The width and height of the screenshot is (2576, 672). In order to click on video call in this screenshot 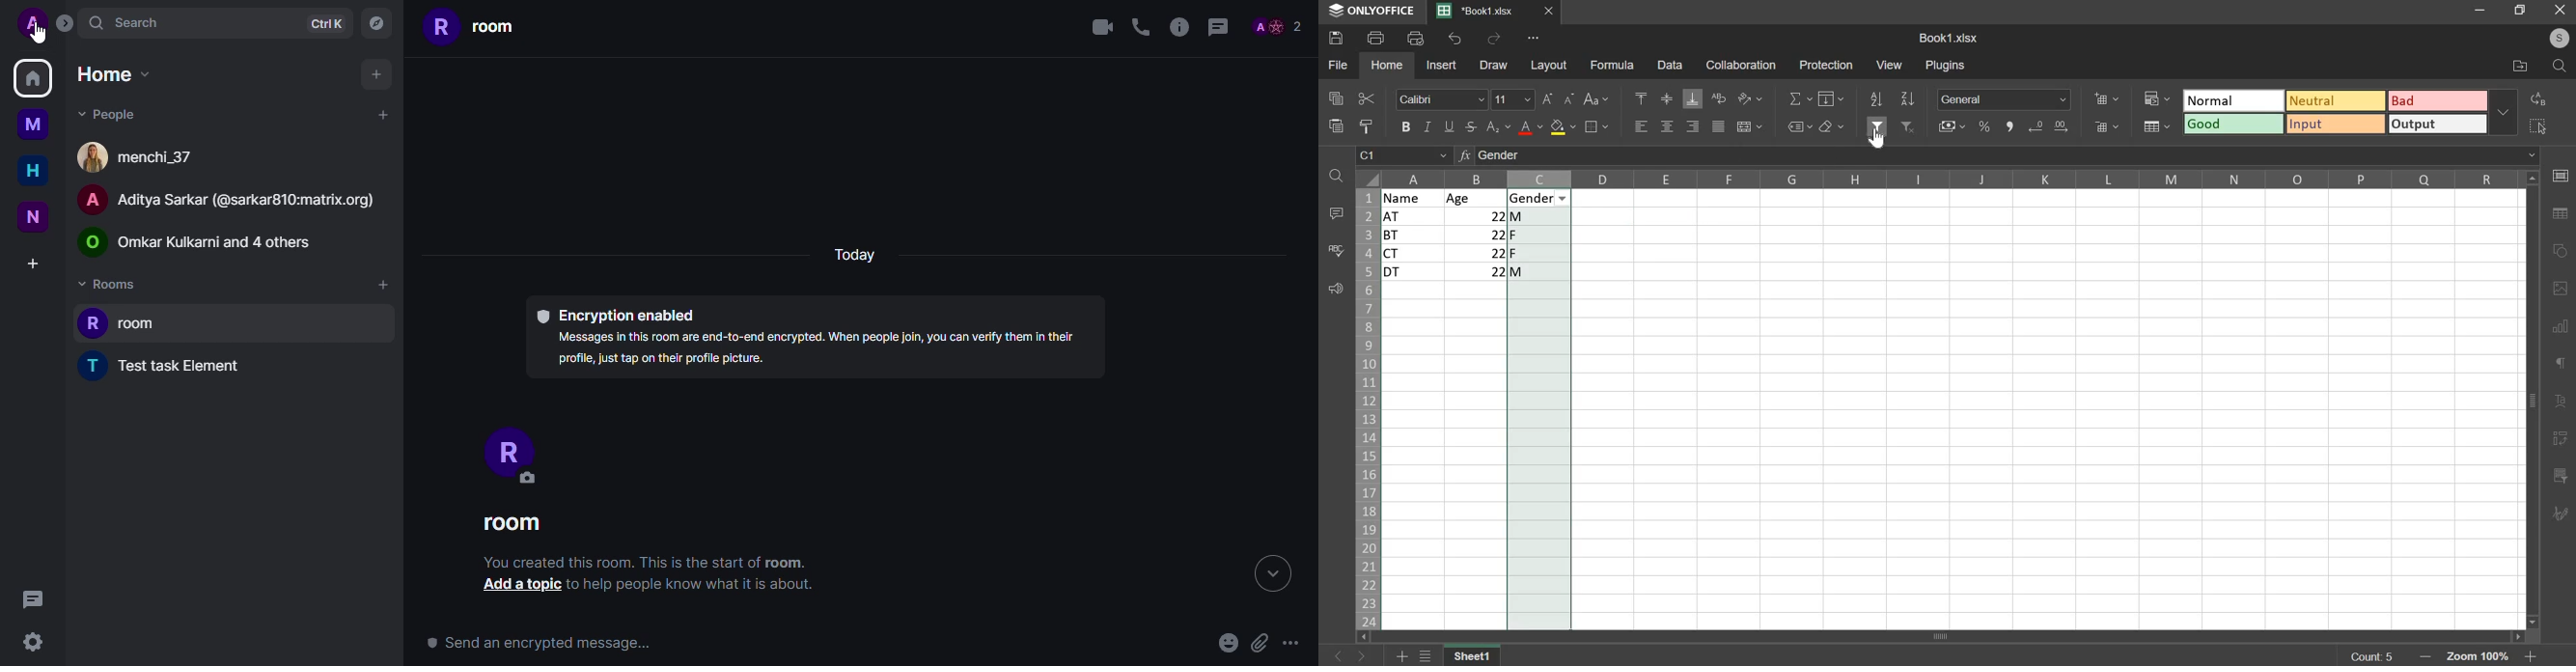, I will do `click(1098, 27)`.